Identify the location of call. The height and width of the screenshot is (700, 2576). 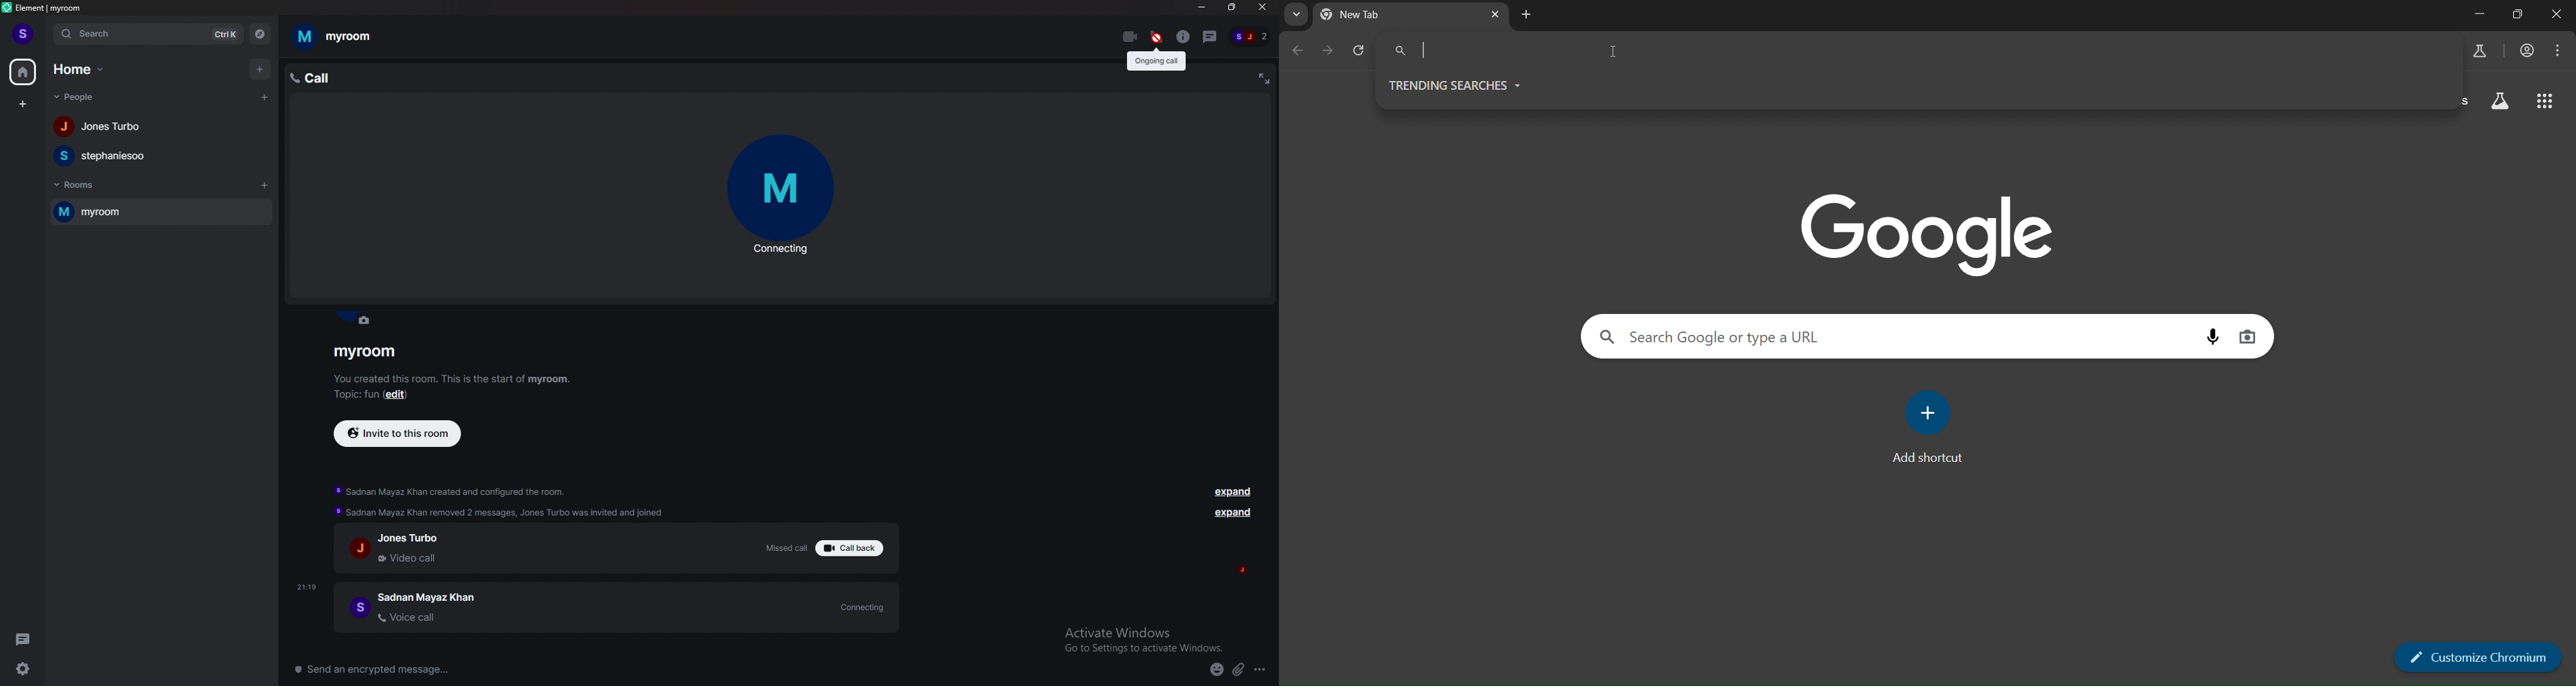
(315, 77).